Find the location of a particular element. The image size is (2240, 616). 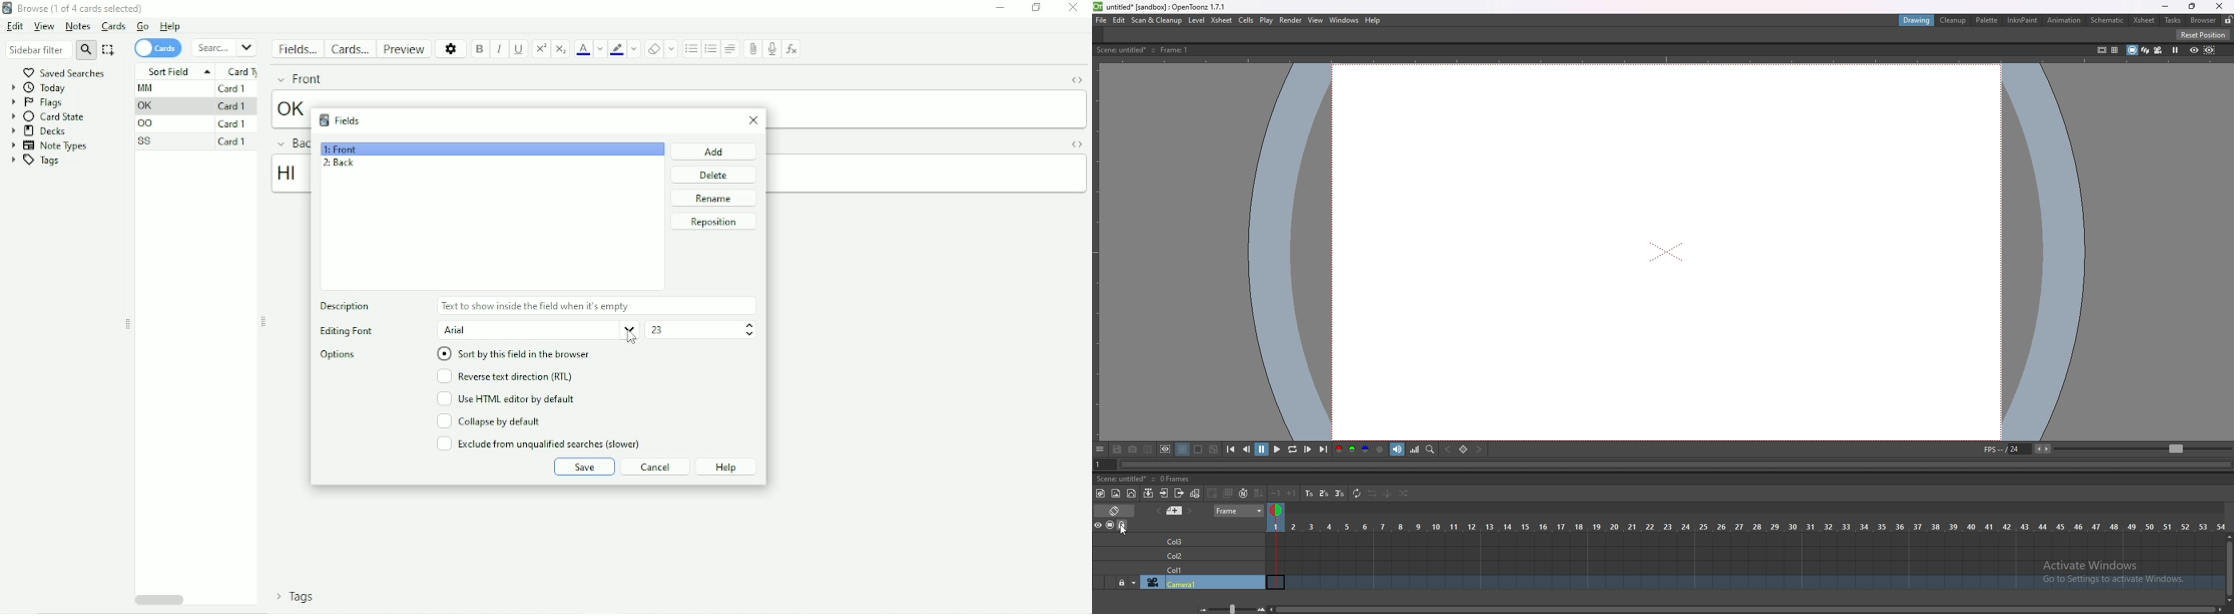

Arial is located at coordinates (537, 330).